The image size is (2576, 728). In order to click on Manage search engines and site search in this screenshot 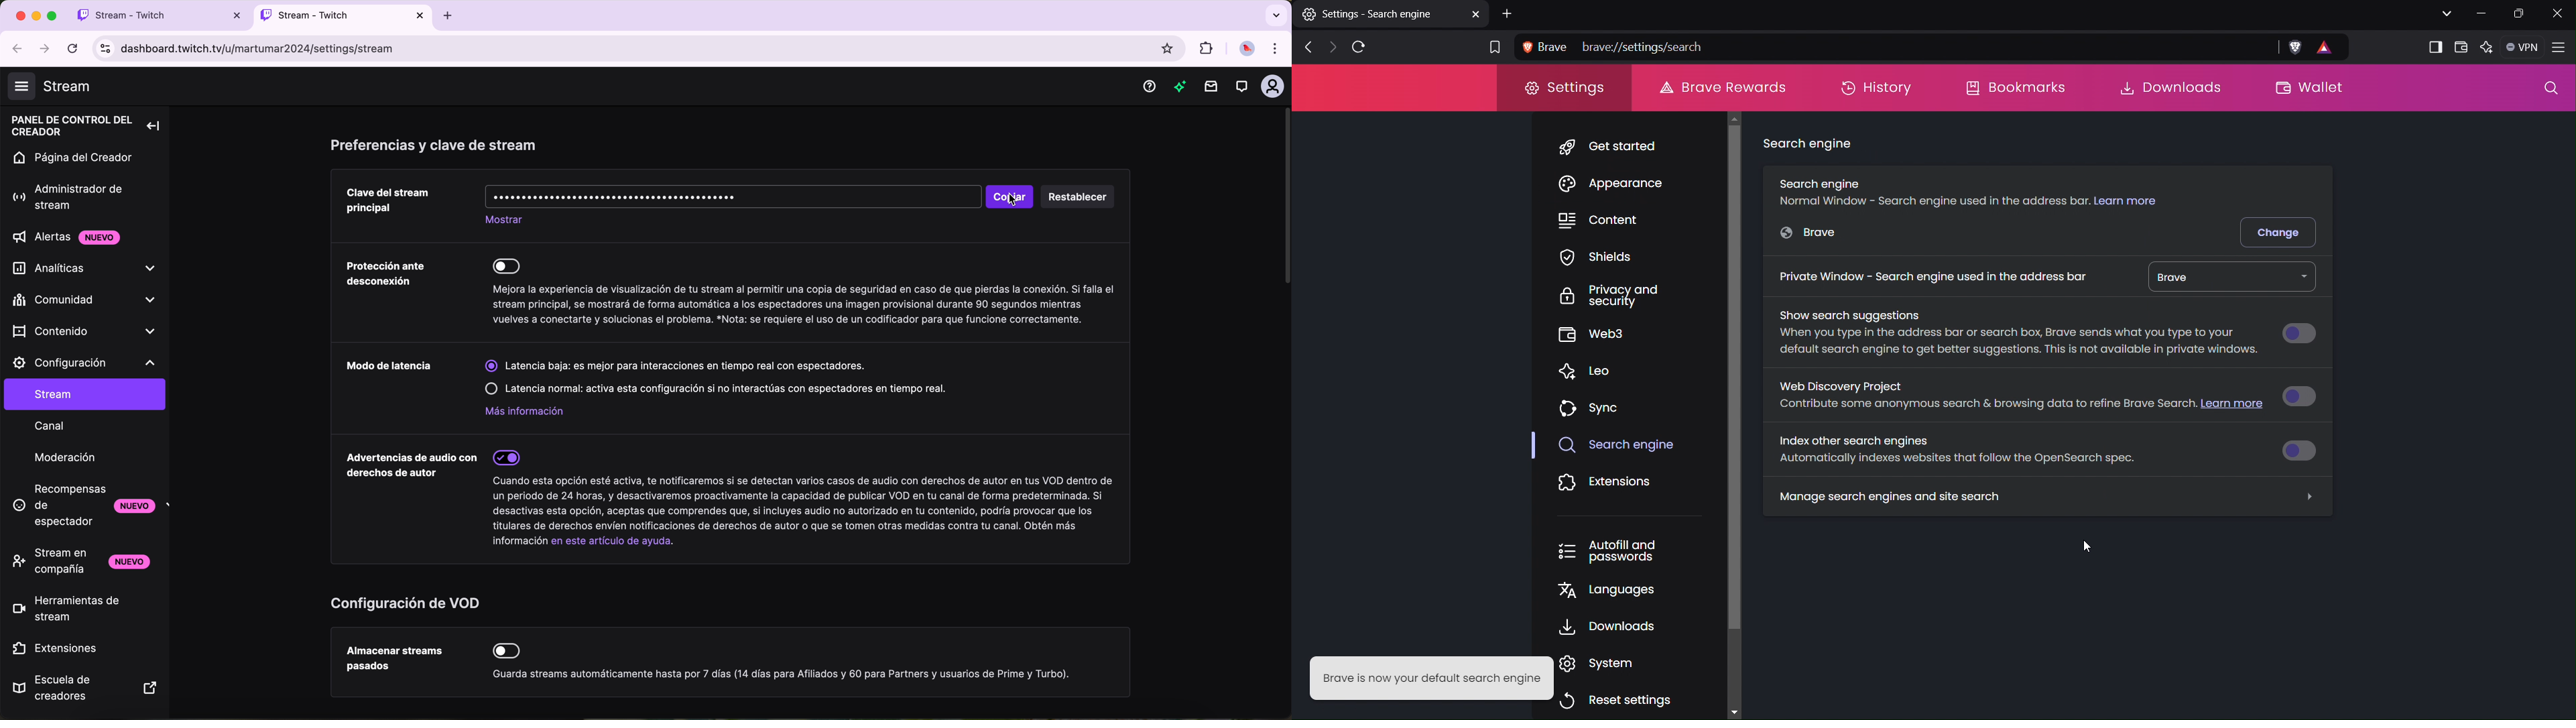, I will do `click(2046, 497)`.